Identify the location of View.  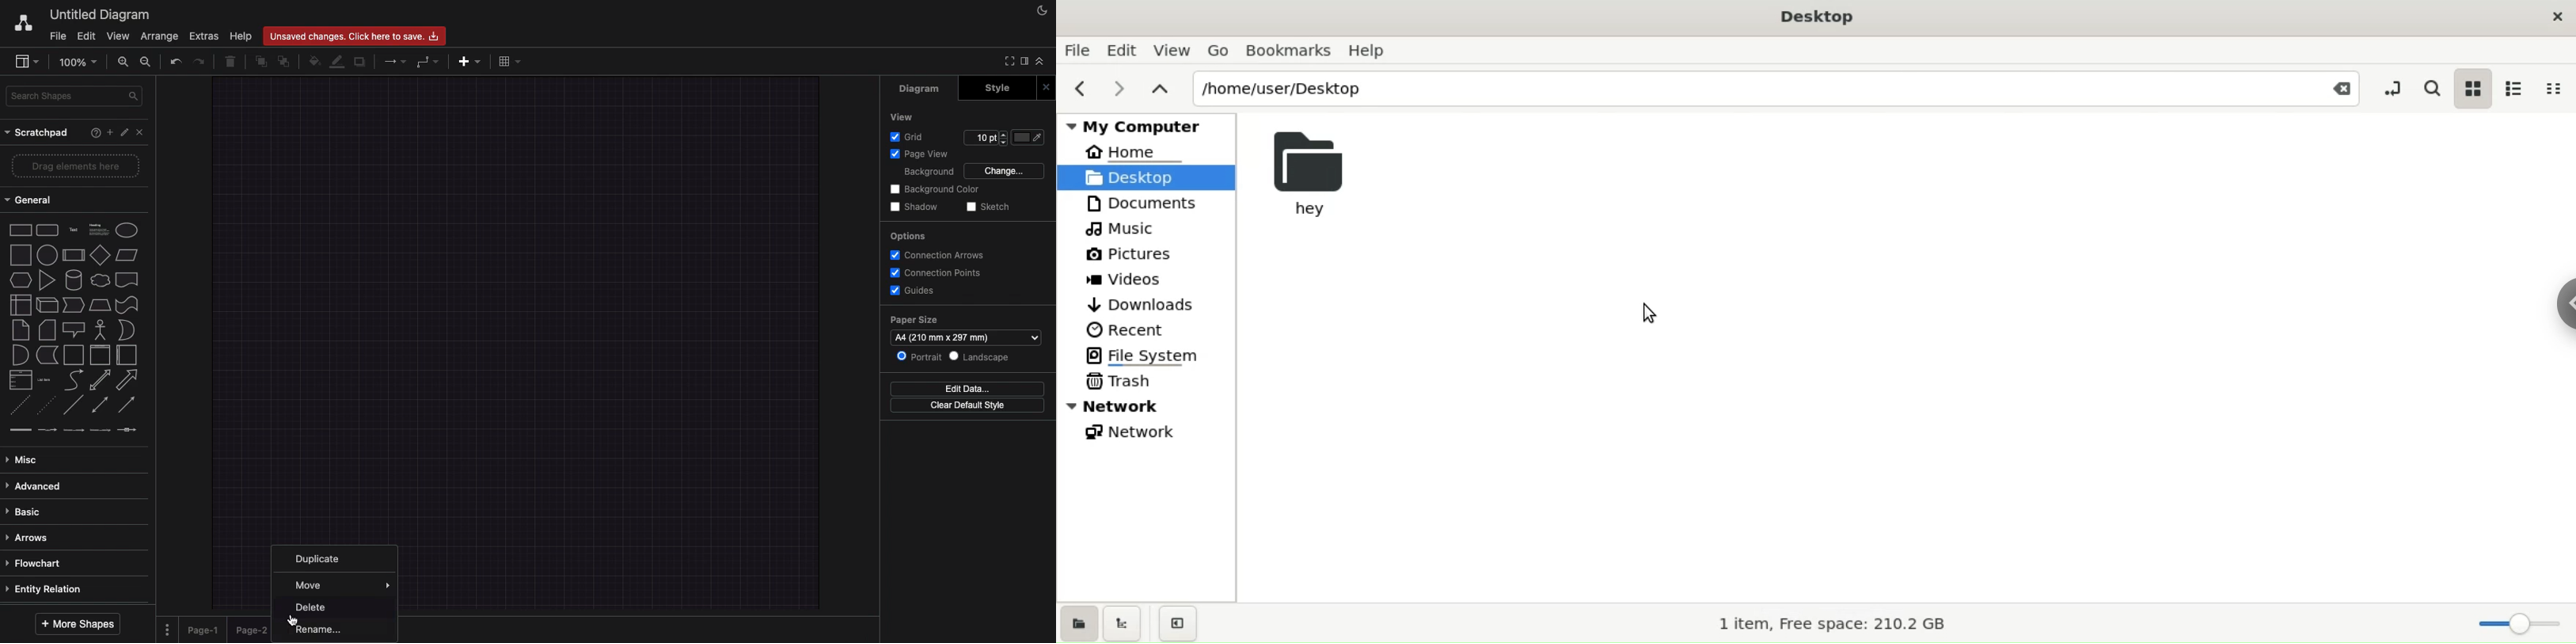
(903, 117).